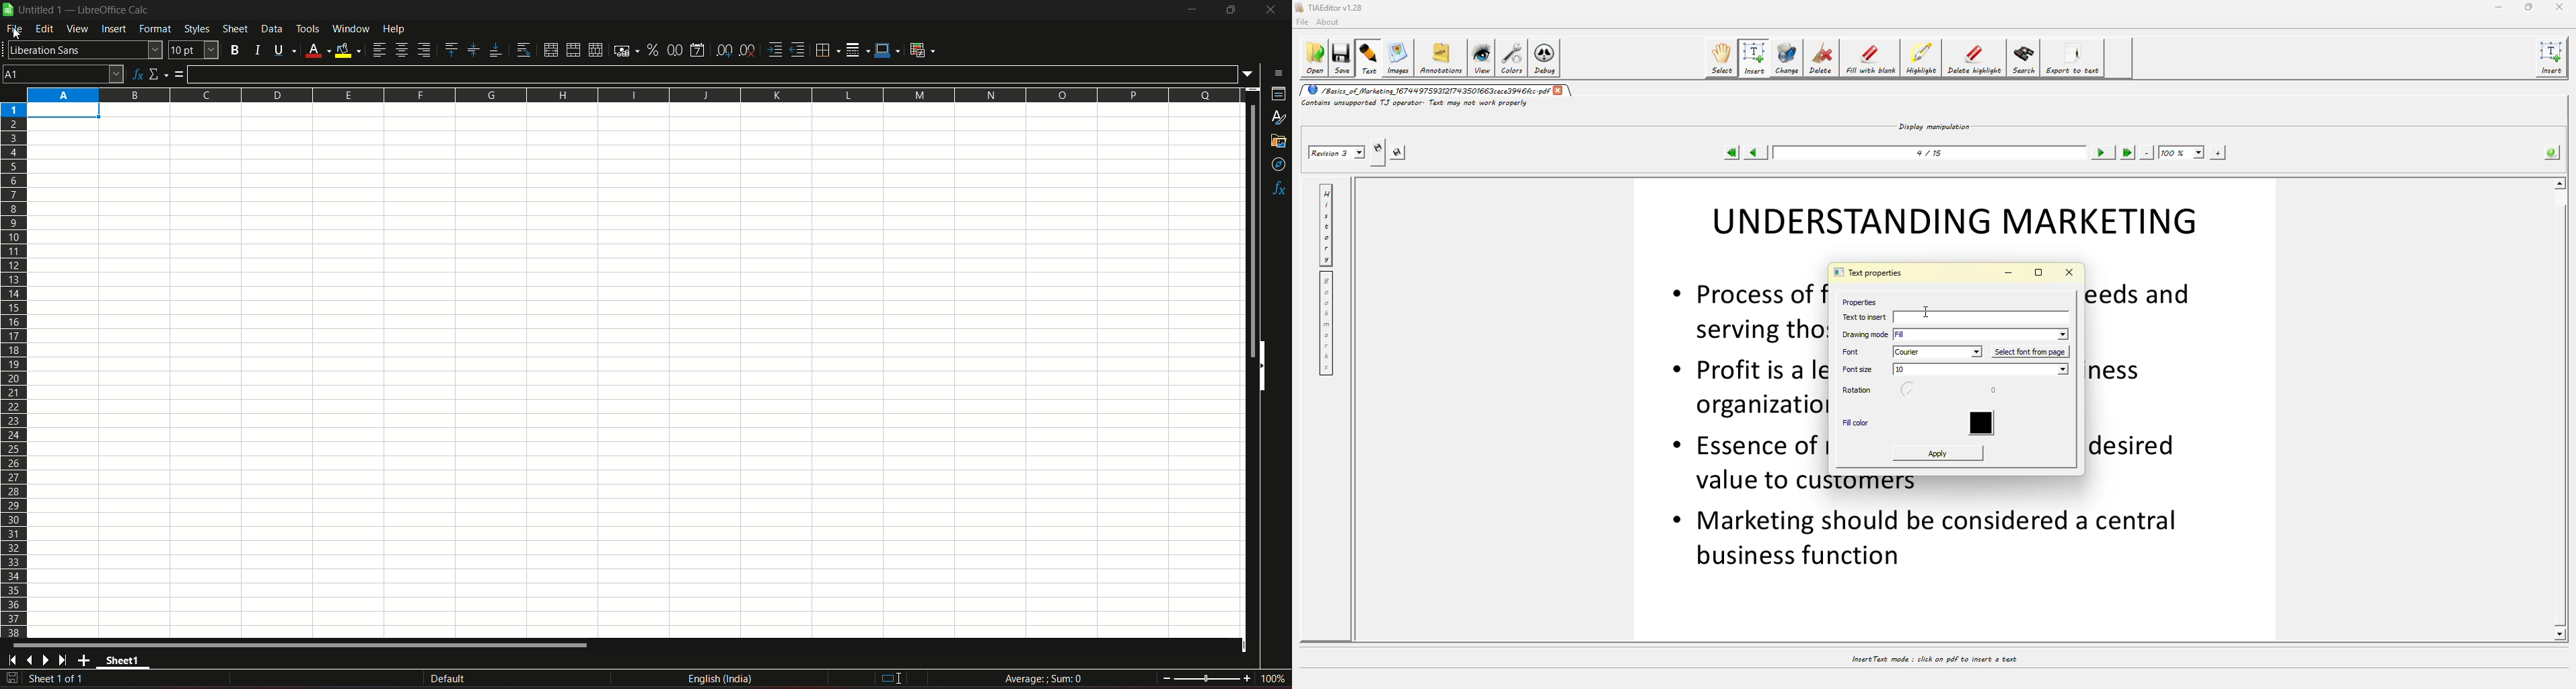  What do you see at coordinates (159, 73) in the screenshot?
I see `select function` at bounding box center [159, 73].